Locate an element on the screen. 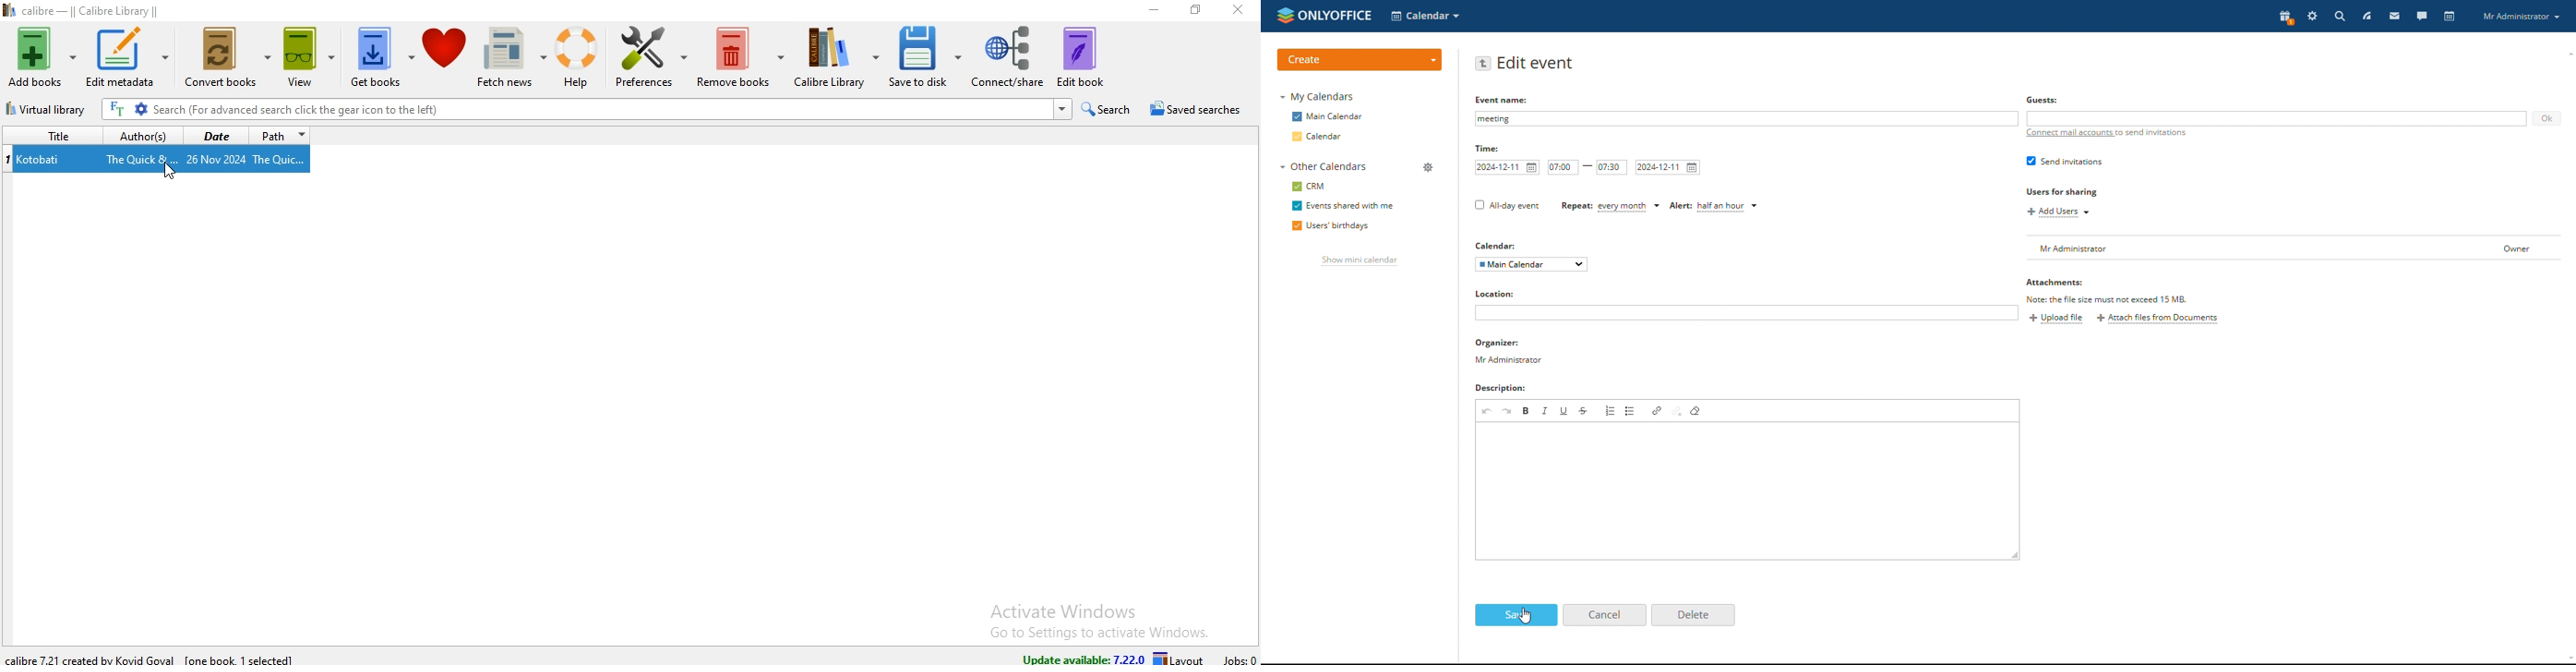  path is located at coordinates (280, 136).